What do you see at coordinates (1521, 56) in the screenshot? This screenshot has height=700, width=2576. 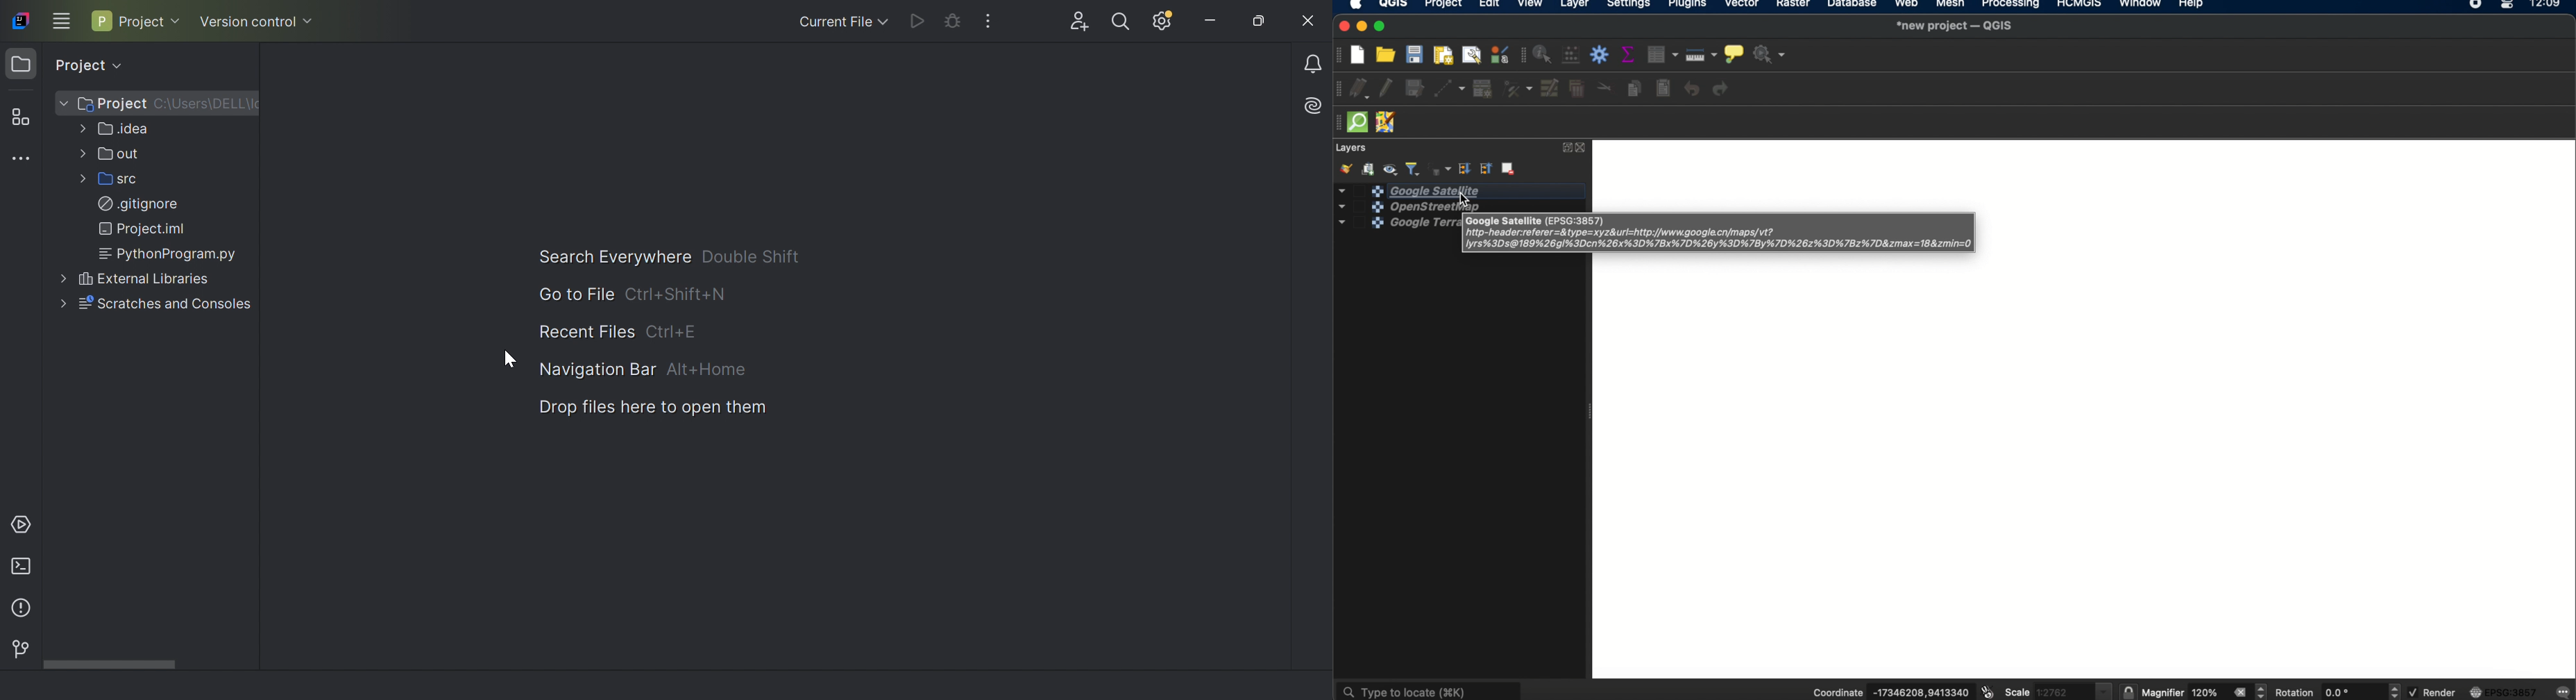 I see `attributes toolbar` at bounding box center [1521, 56].